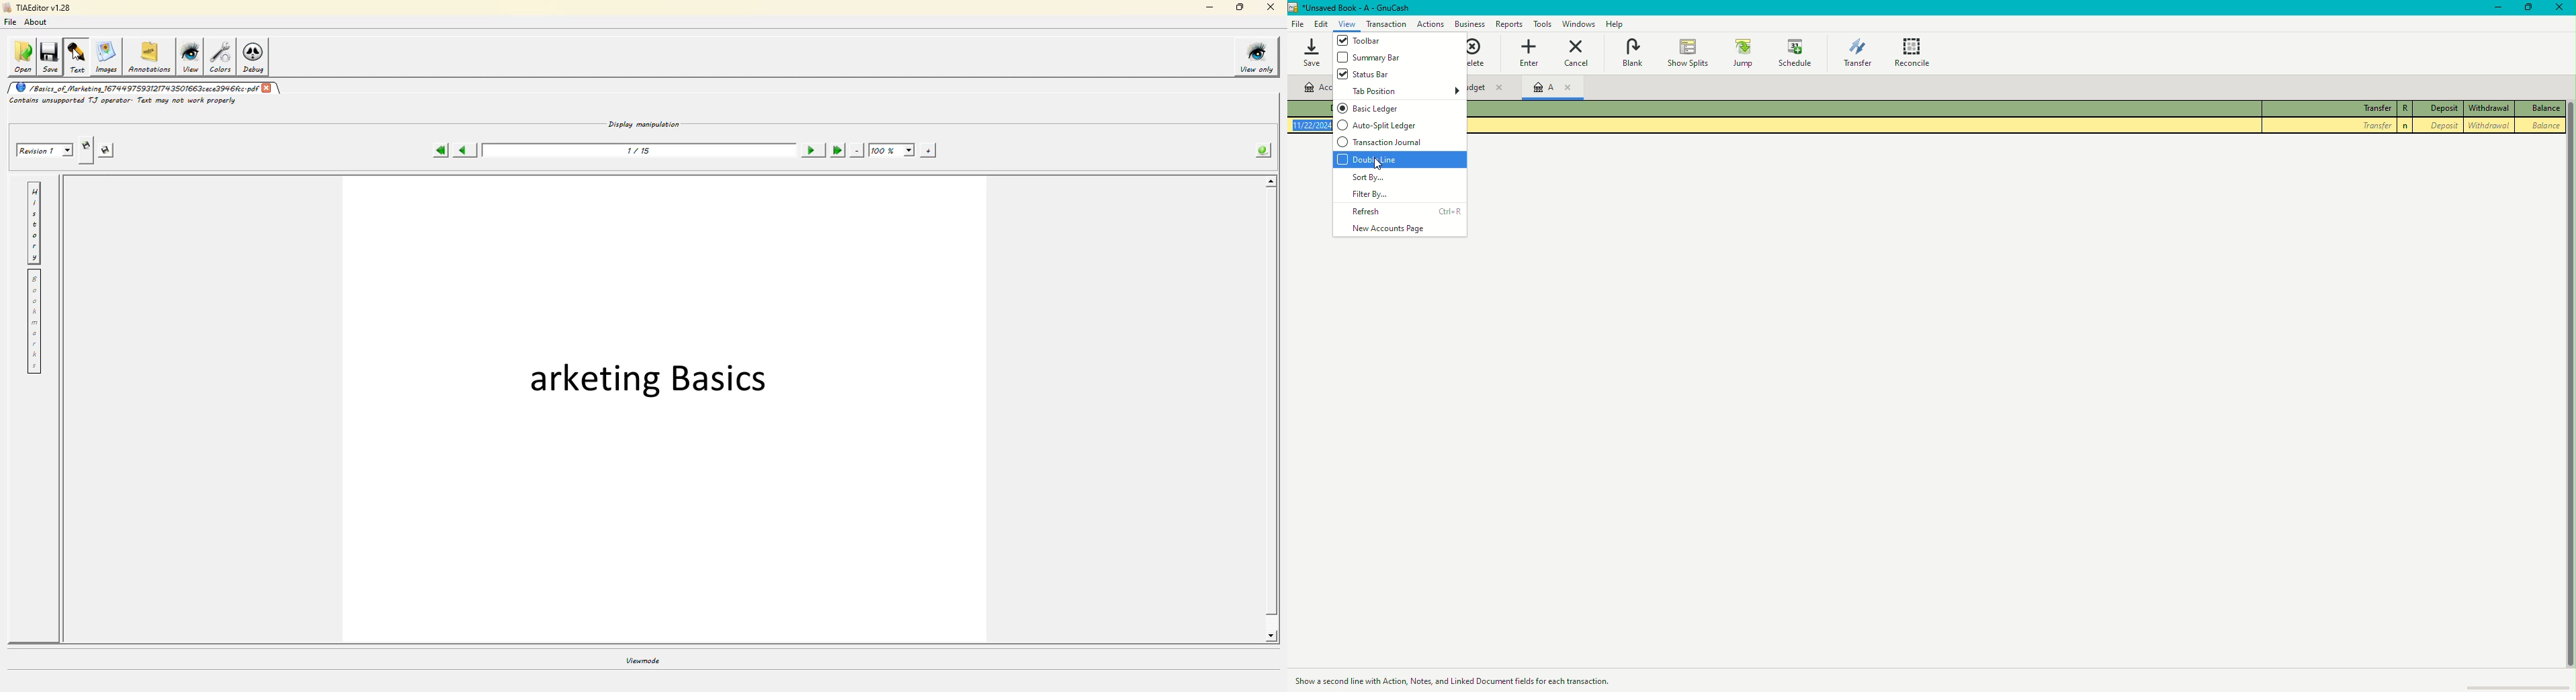  Describe the element at coordinates (1258, 56) in the screenshot. I see `view only` at that location.